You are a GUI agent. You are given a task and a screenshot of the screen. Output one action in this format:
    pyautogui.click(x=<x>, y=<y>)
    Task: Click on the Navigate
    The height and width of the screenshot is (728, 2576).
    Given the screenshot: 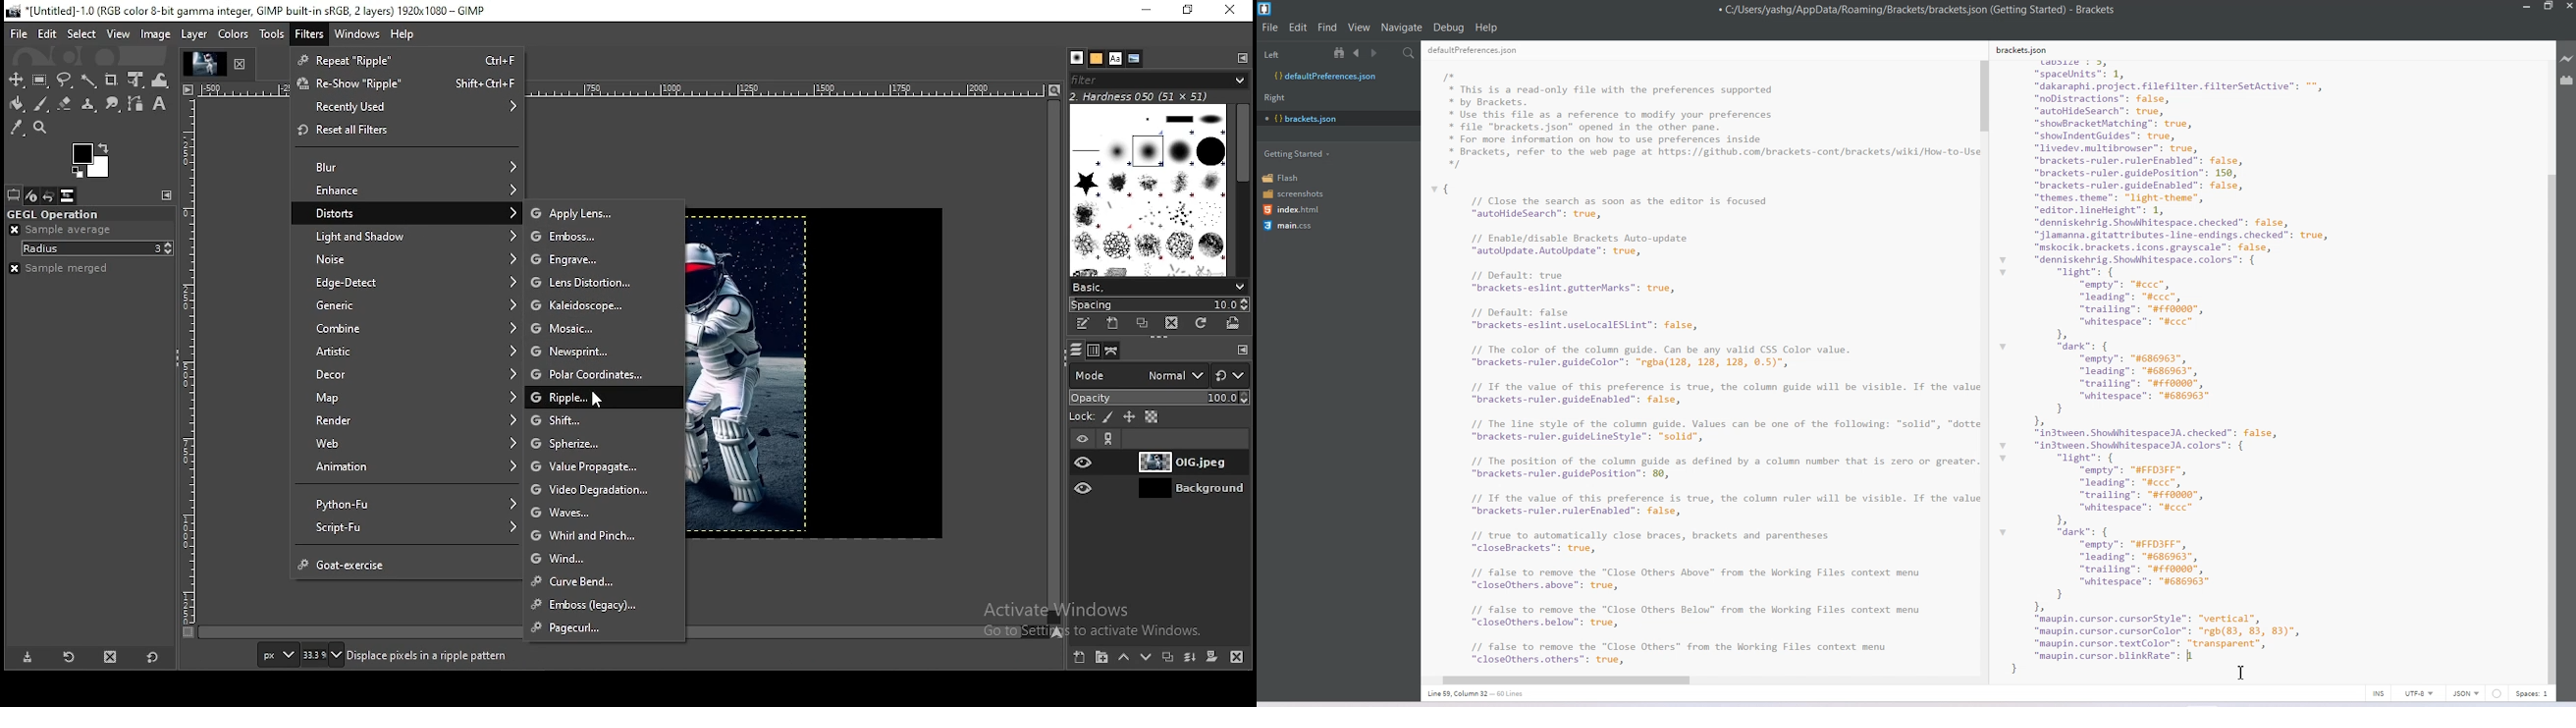 What is the action you would take?
    pyautogui.click(x=1403, y=28)
    